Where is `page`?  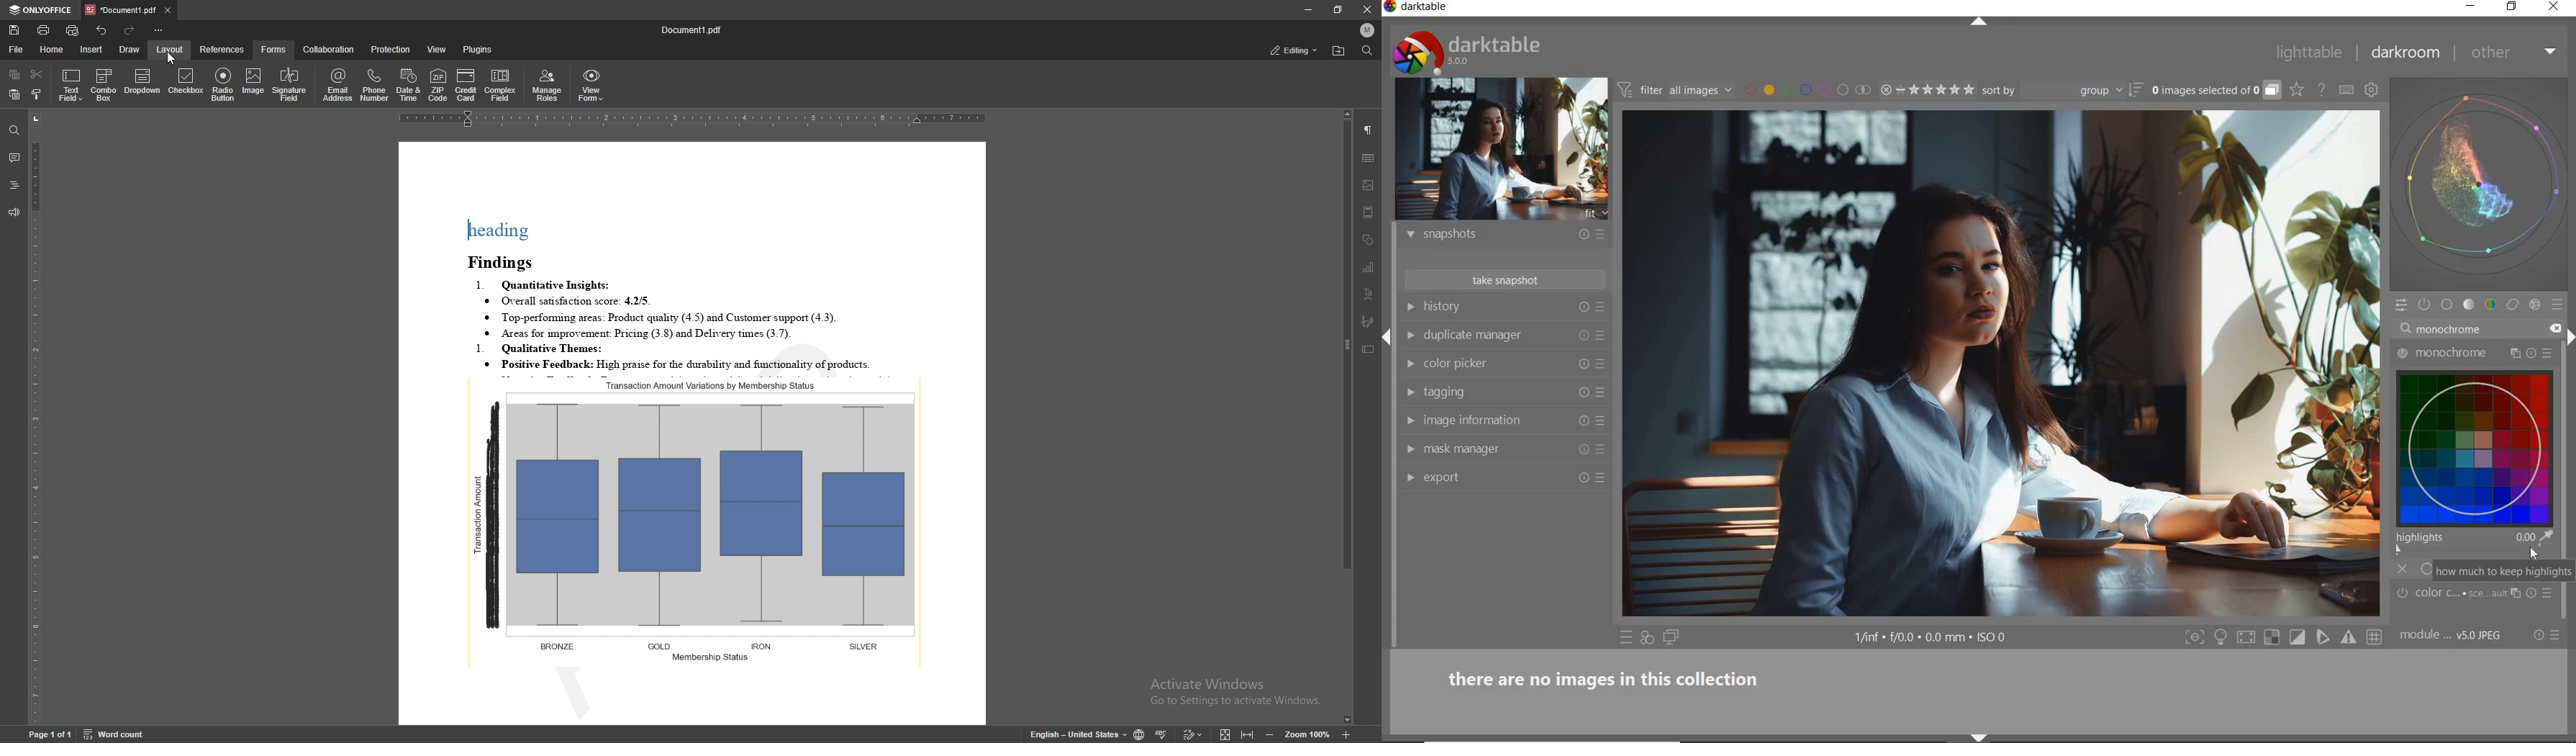
page is located at coordinates (48, 734).